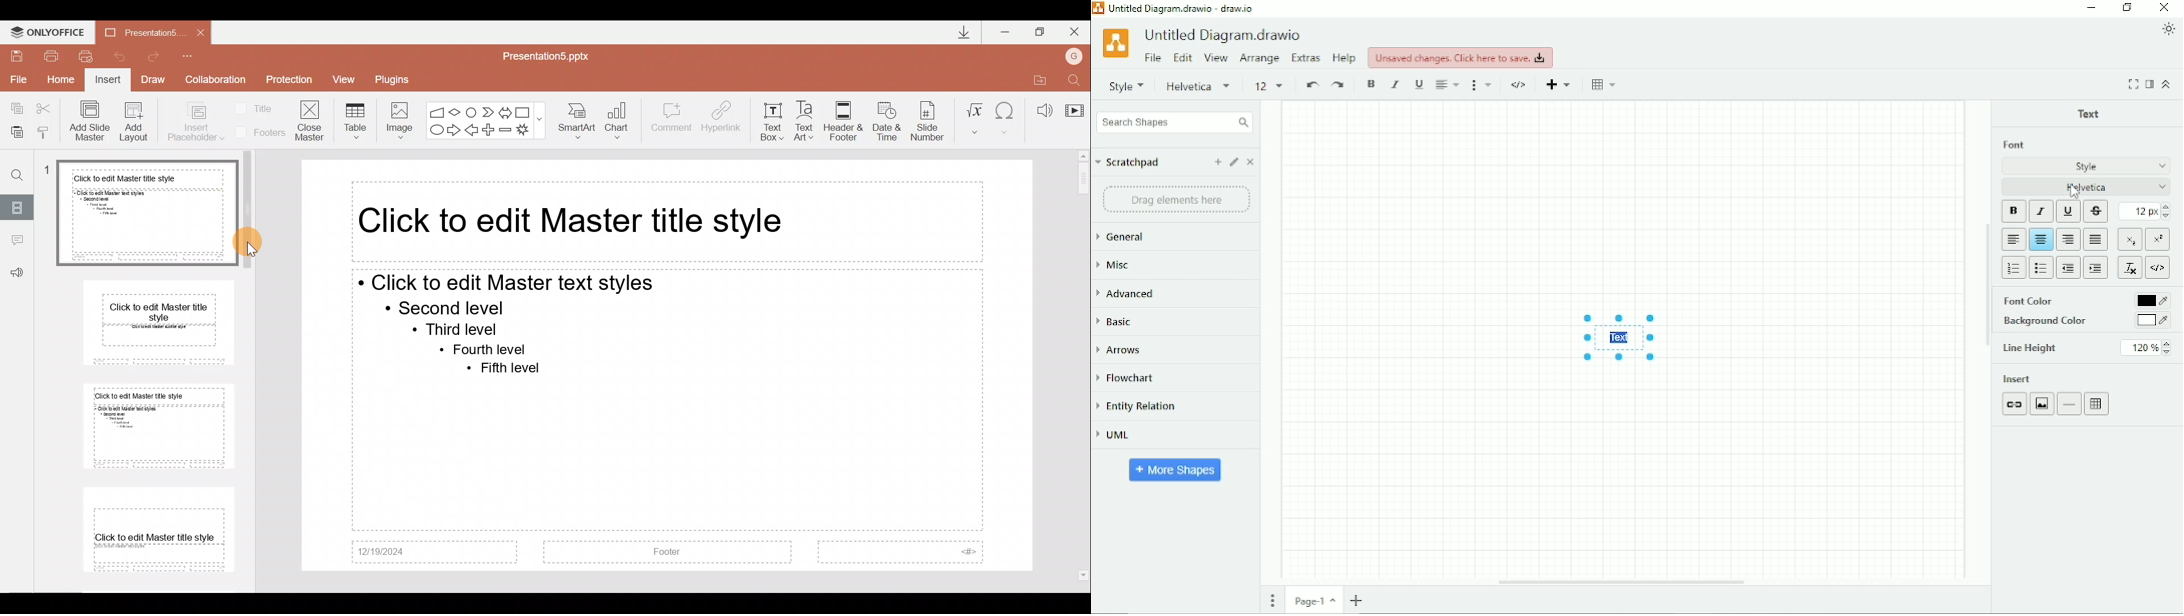 The image size is (2184, 616). What do you see at coordinates (807, 118) in the screenshot?
I see `Text Art` at bounding box center [807, 118].